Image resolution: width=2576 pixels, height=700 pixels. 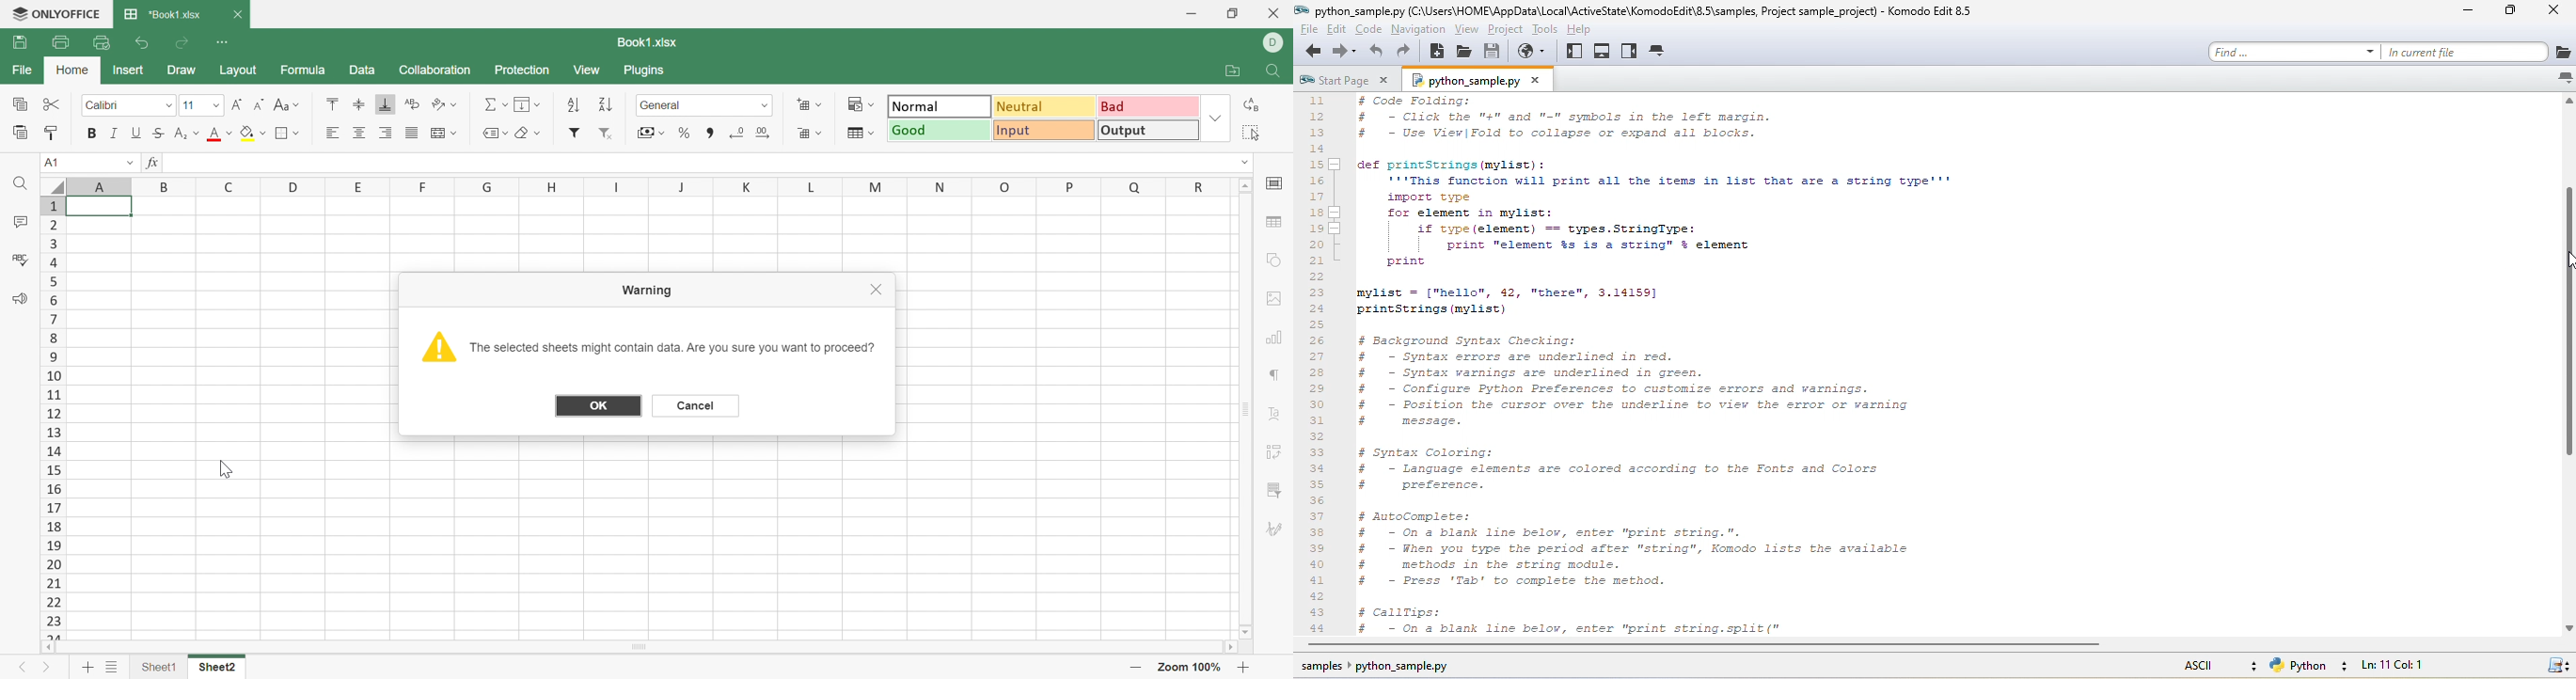 I want to click on Scroll Left, so click(x=49, y=647).